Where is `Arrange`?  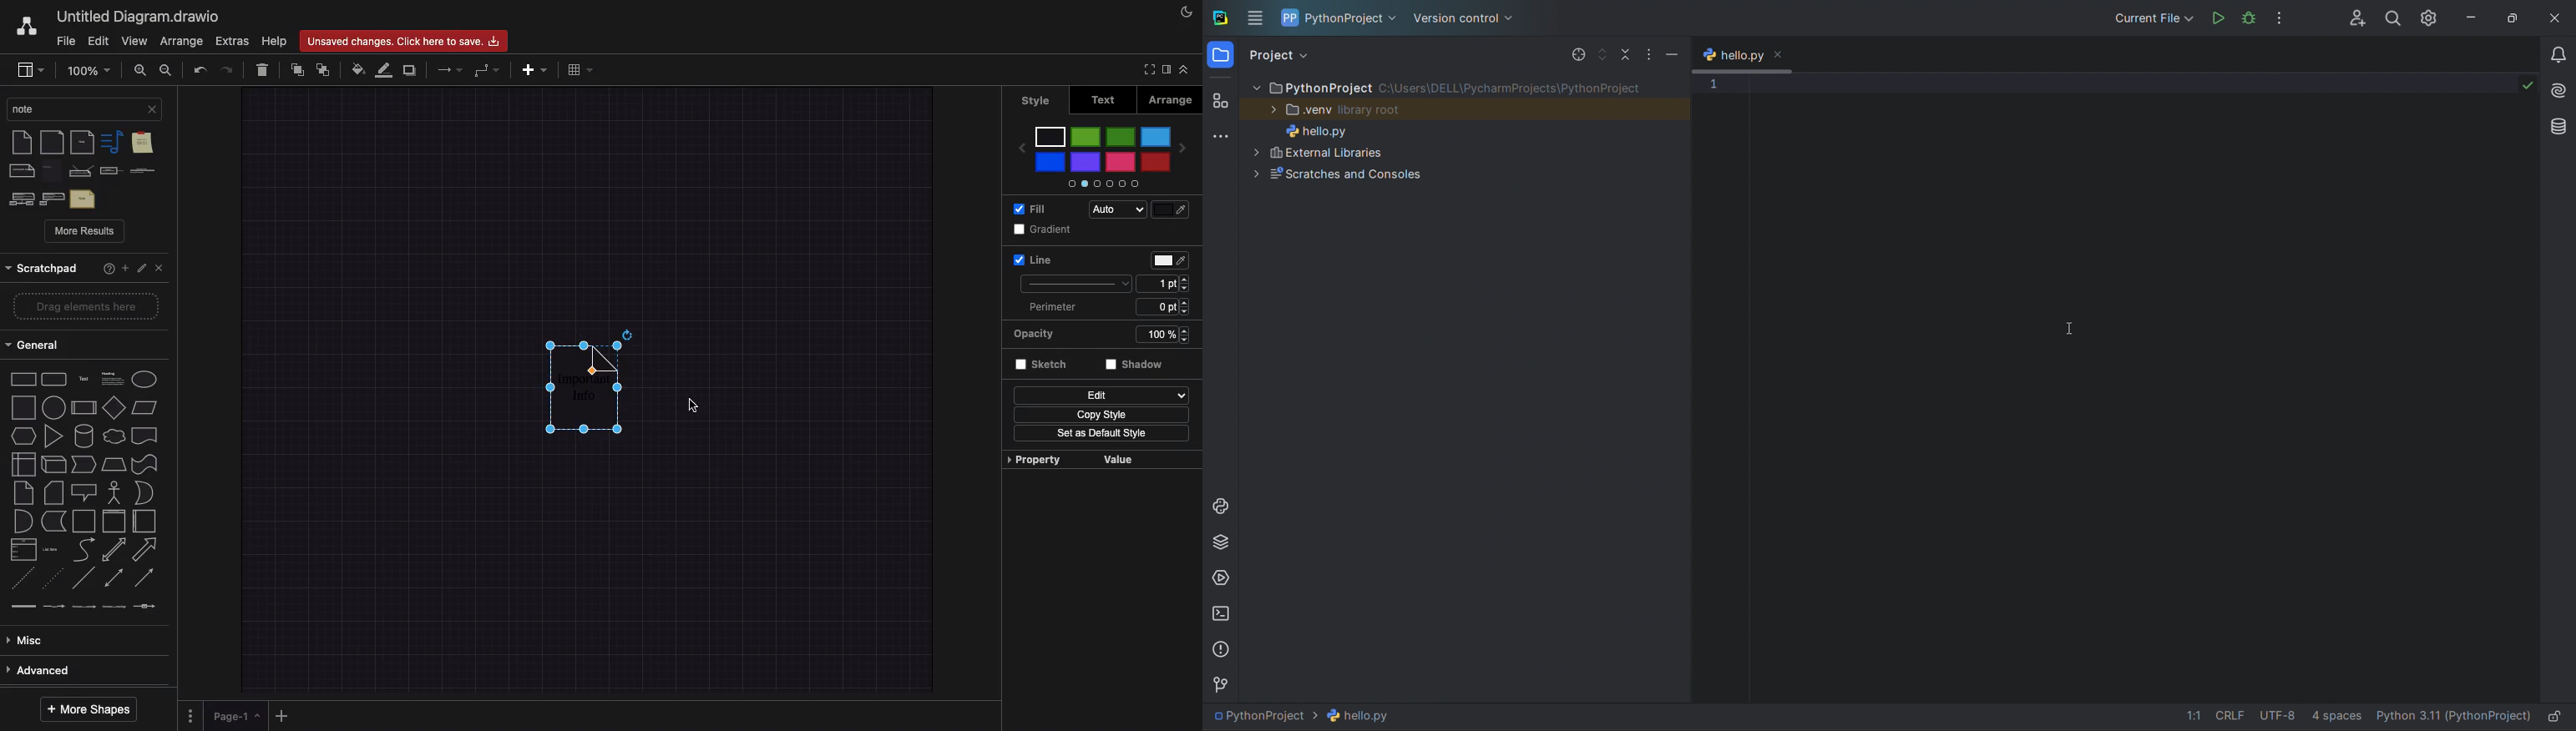
Arrange is located at coordinates (1170, 99).